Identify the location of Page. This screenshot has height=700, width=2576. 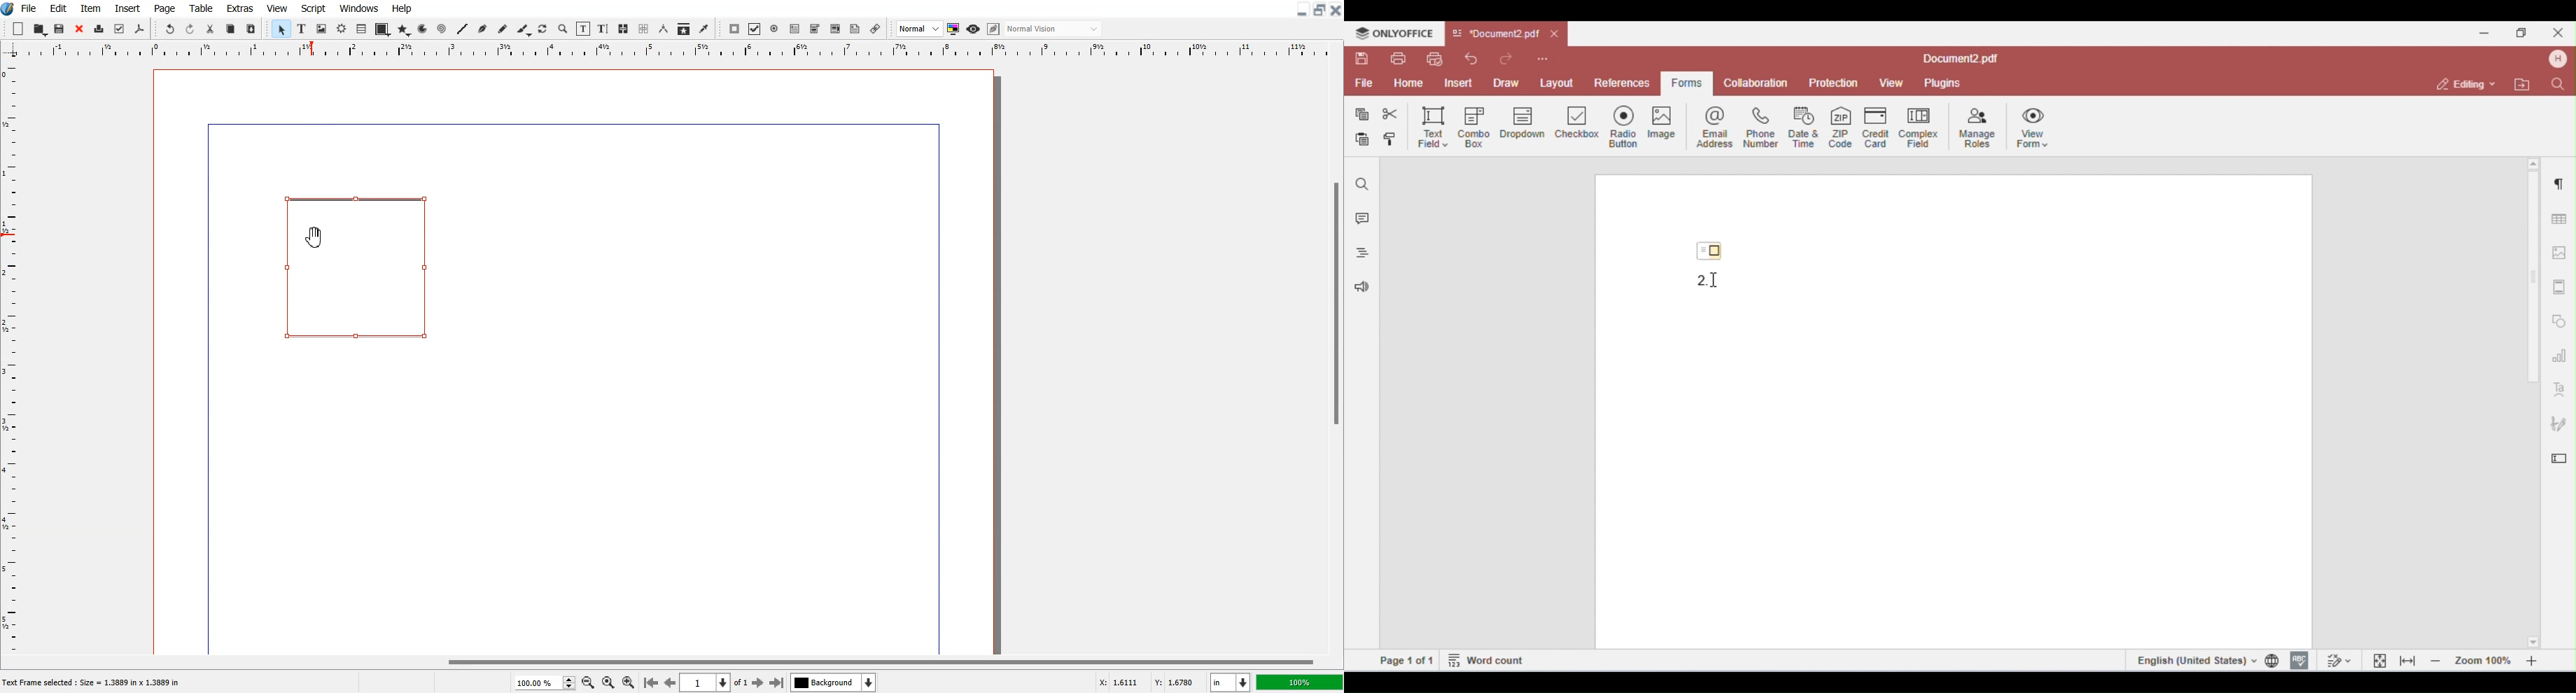
(164, 8).